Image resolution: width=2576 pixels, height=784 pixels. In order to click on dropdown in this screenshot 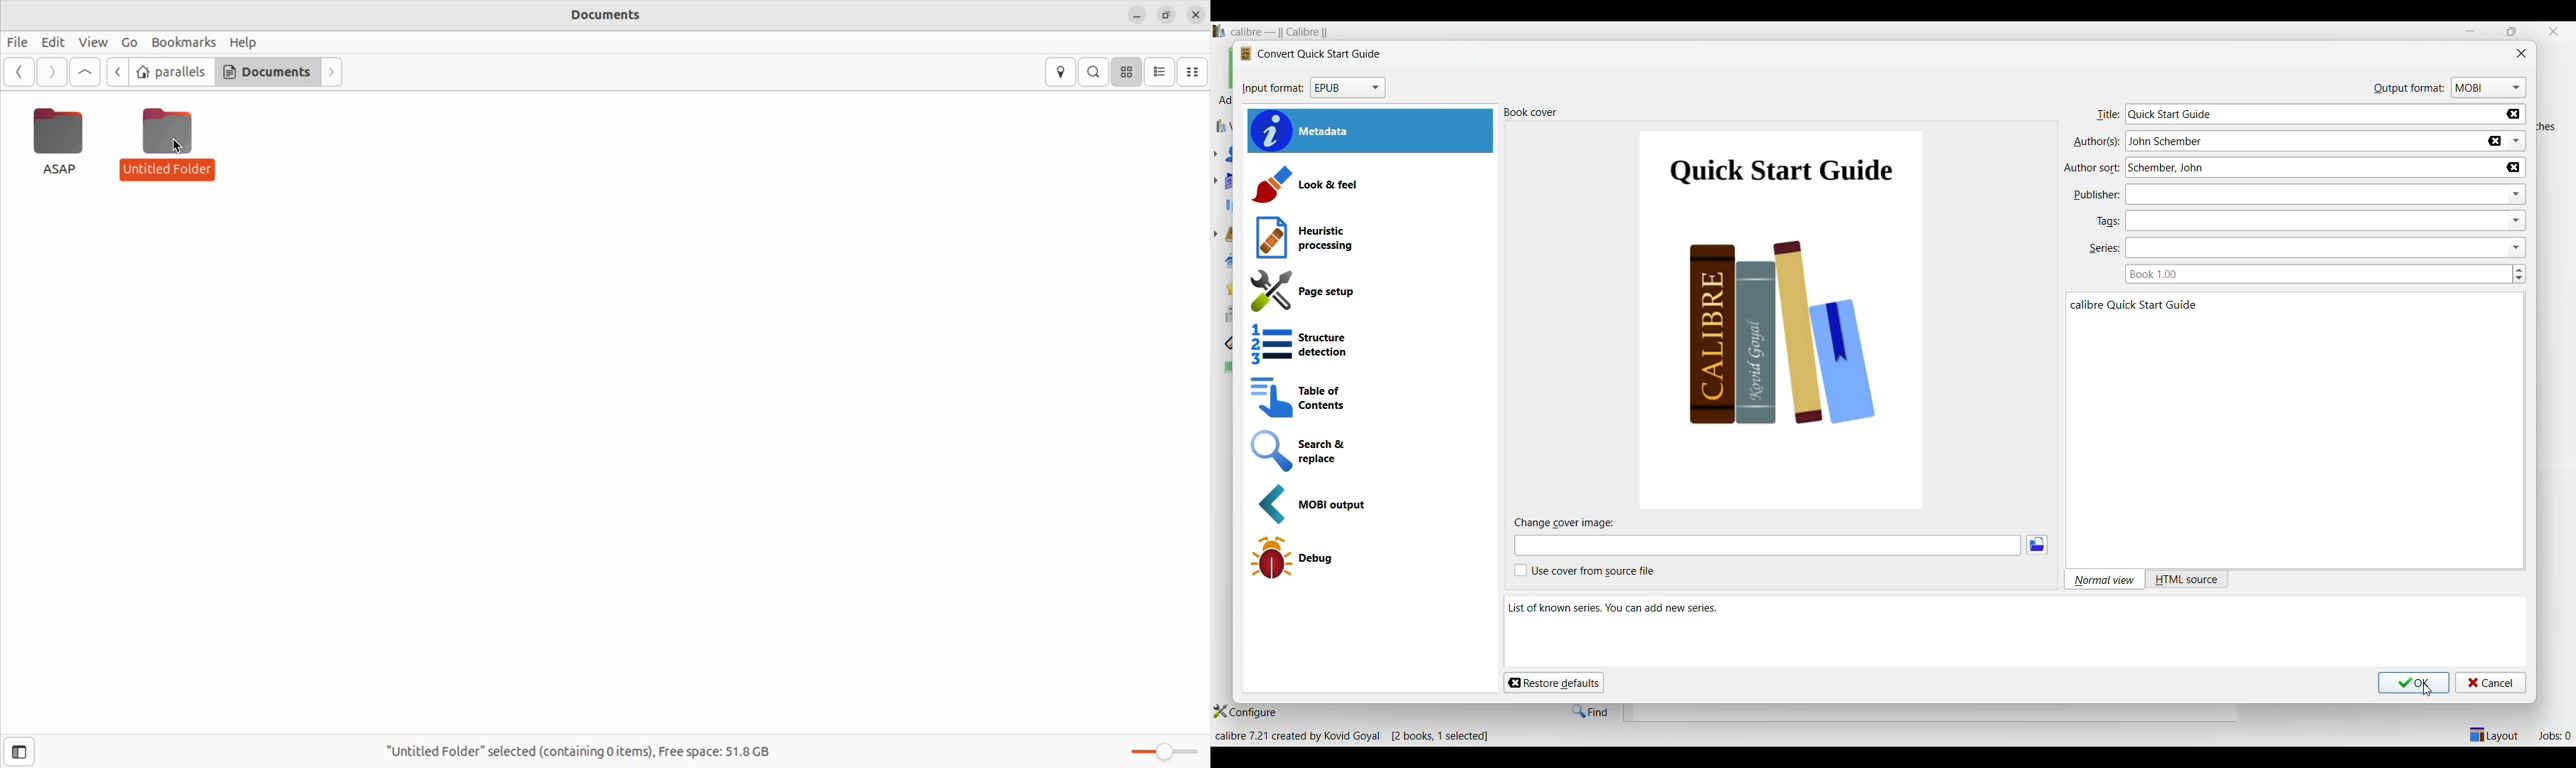, I will do `click(2518, 247)`.